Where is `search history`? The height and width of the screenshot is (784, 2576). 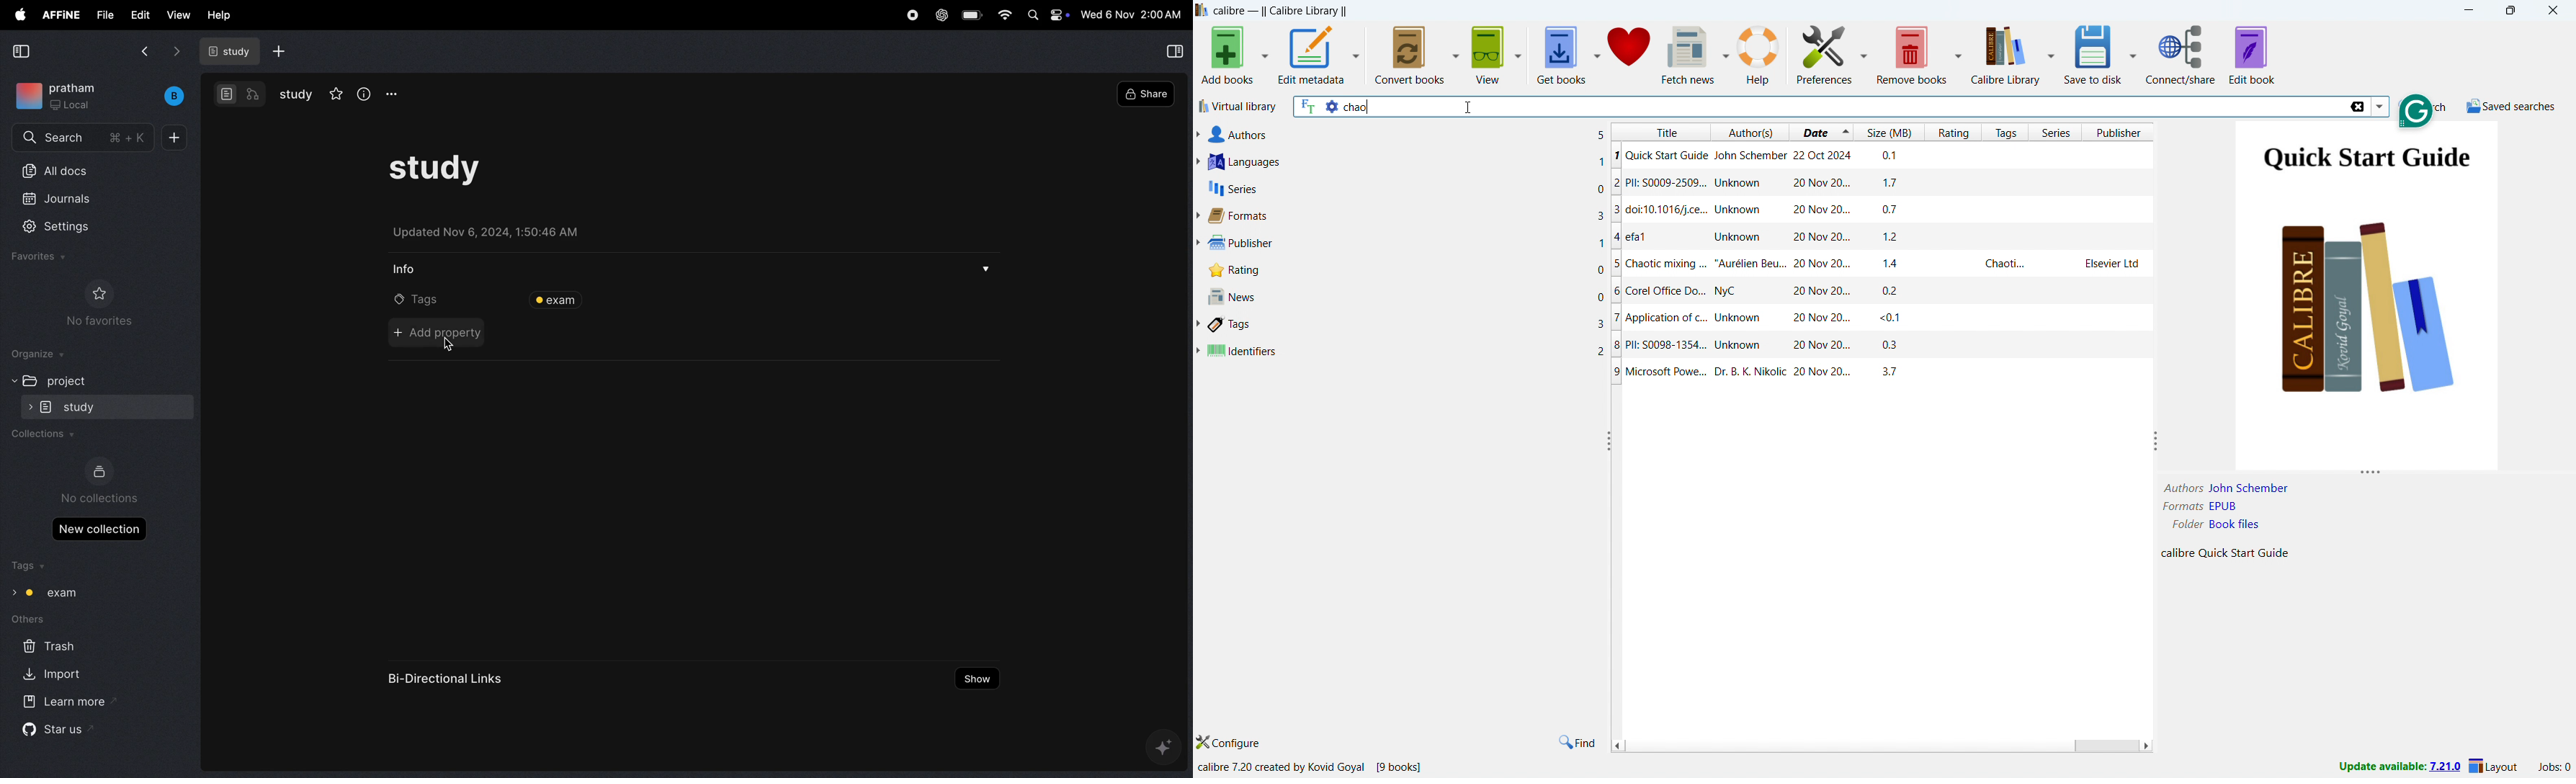 search history is located at coordinates (2379, 106).